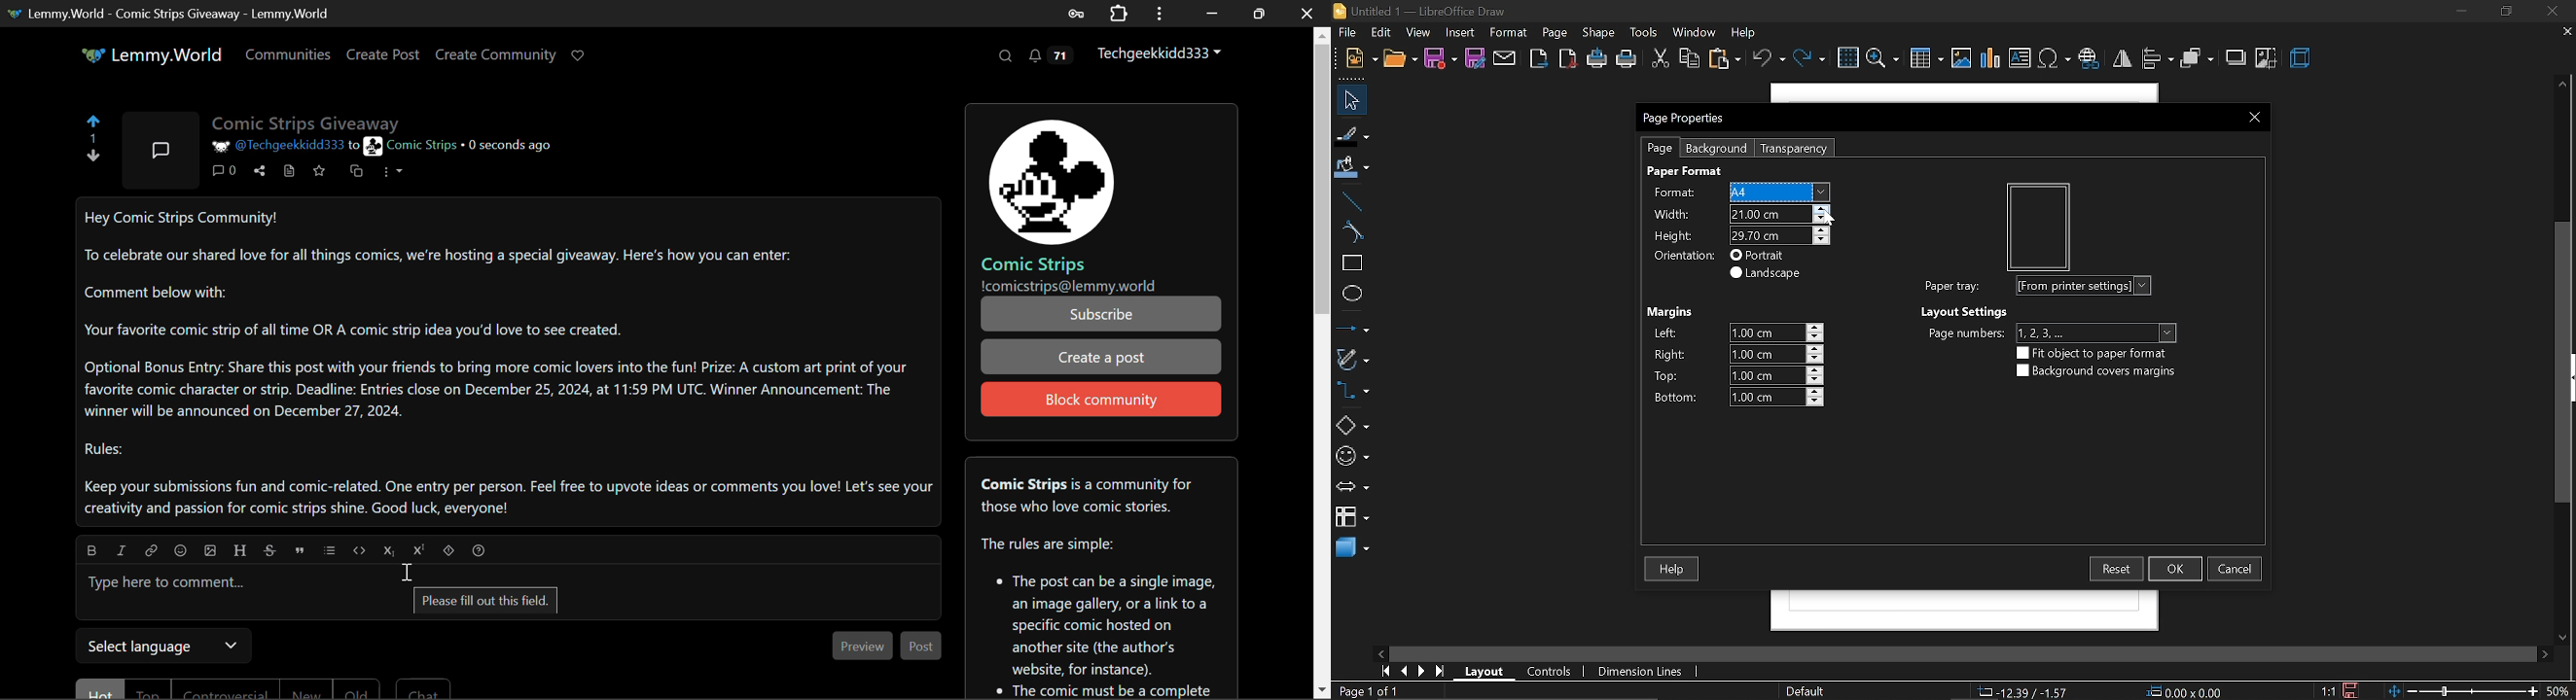 The width and height of the screenshot is (2576, 700). Describe the element at coordinates (2248, 118) in the screenshot. I see `close` at that location.